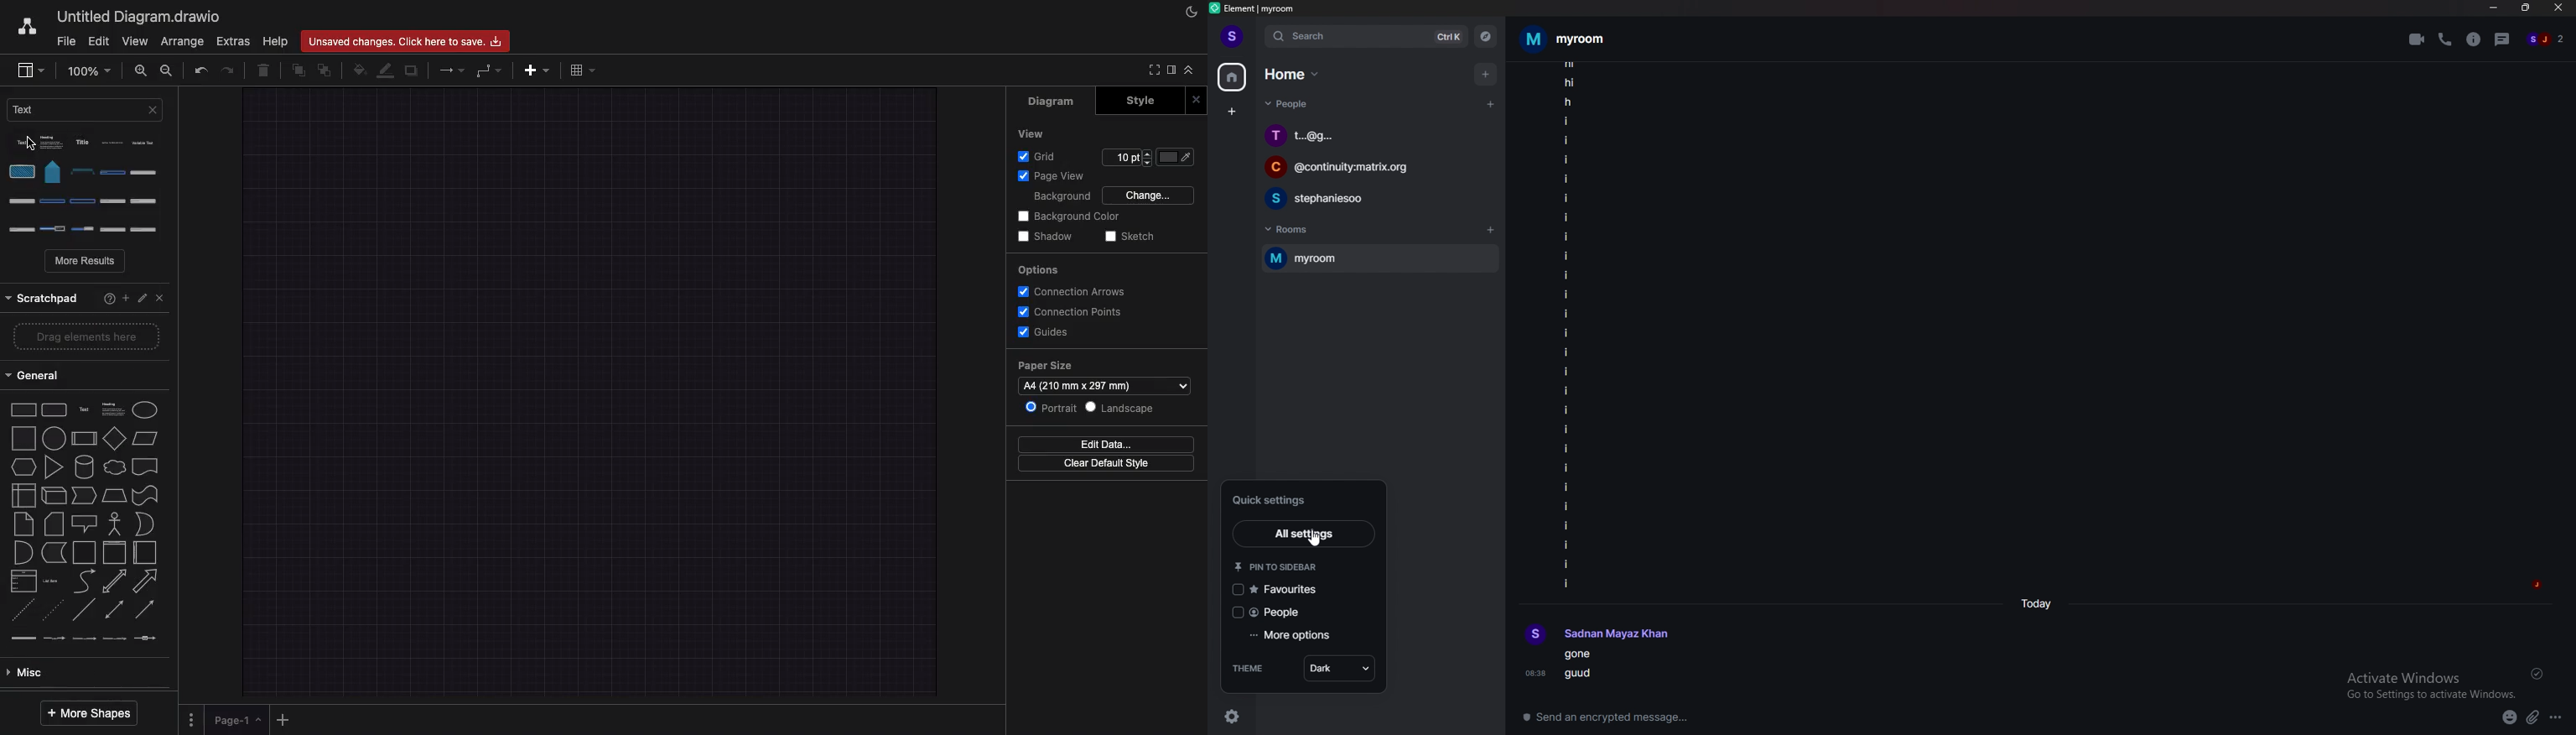 The width and height of the screenshot is (2576, 756). Describe the element at coordinates (1339, 667) in the screenshot. I see `dark` at that location.